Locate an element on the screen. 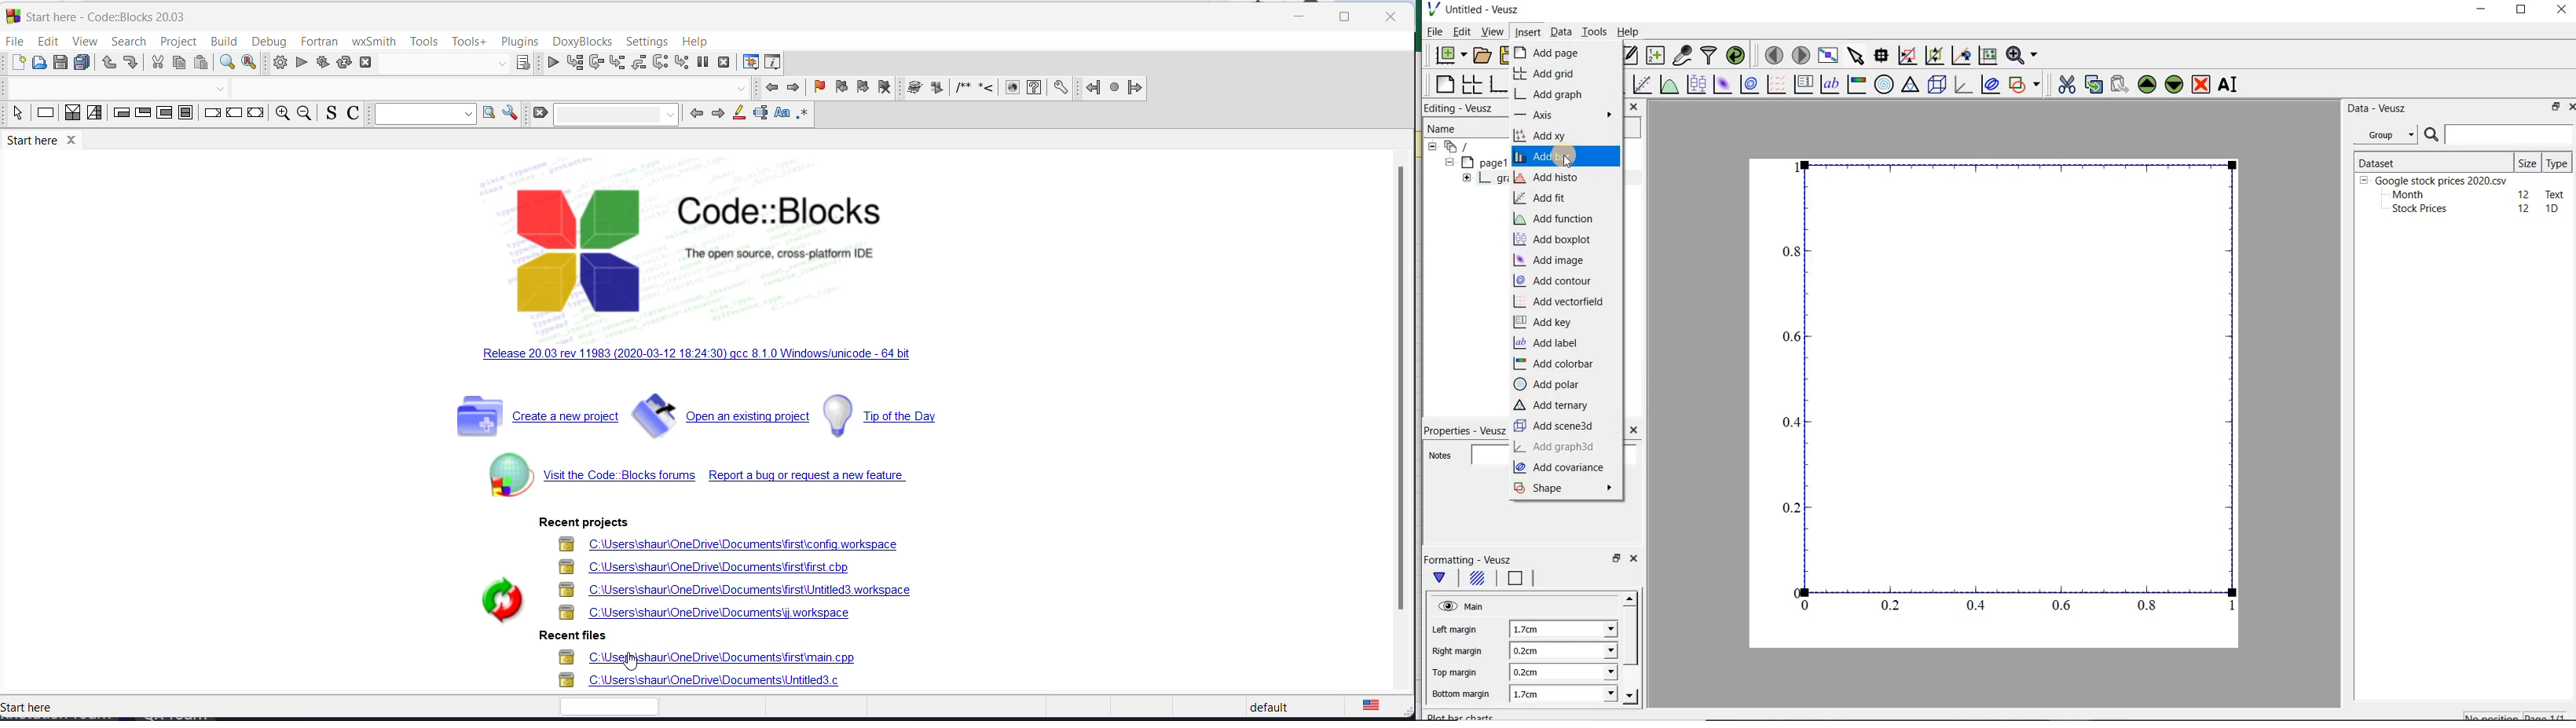  NEW FILE is located at coordinates (17, 62).